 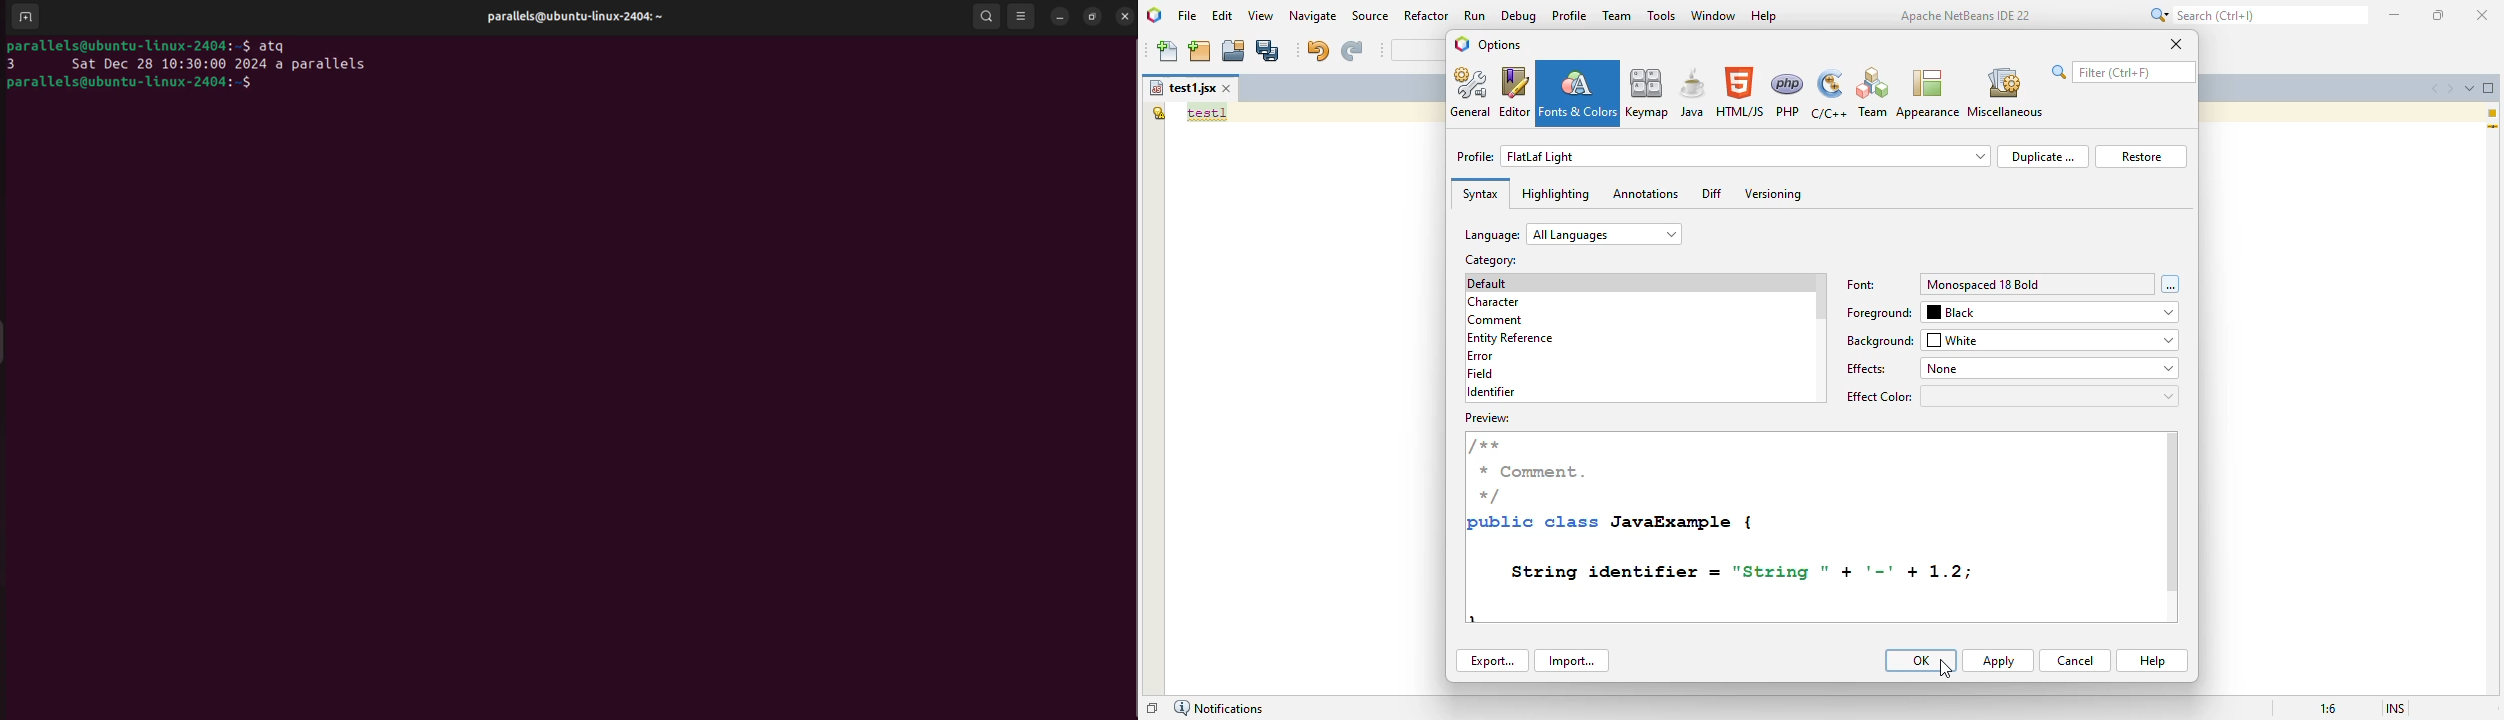 I want to click on new project, so click(x=1200, y=51).